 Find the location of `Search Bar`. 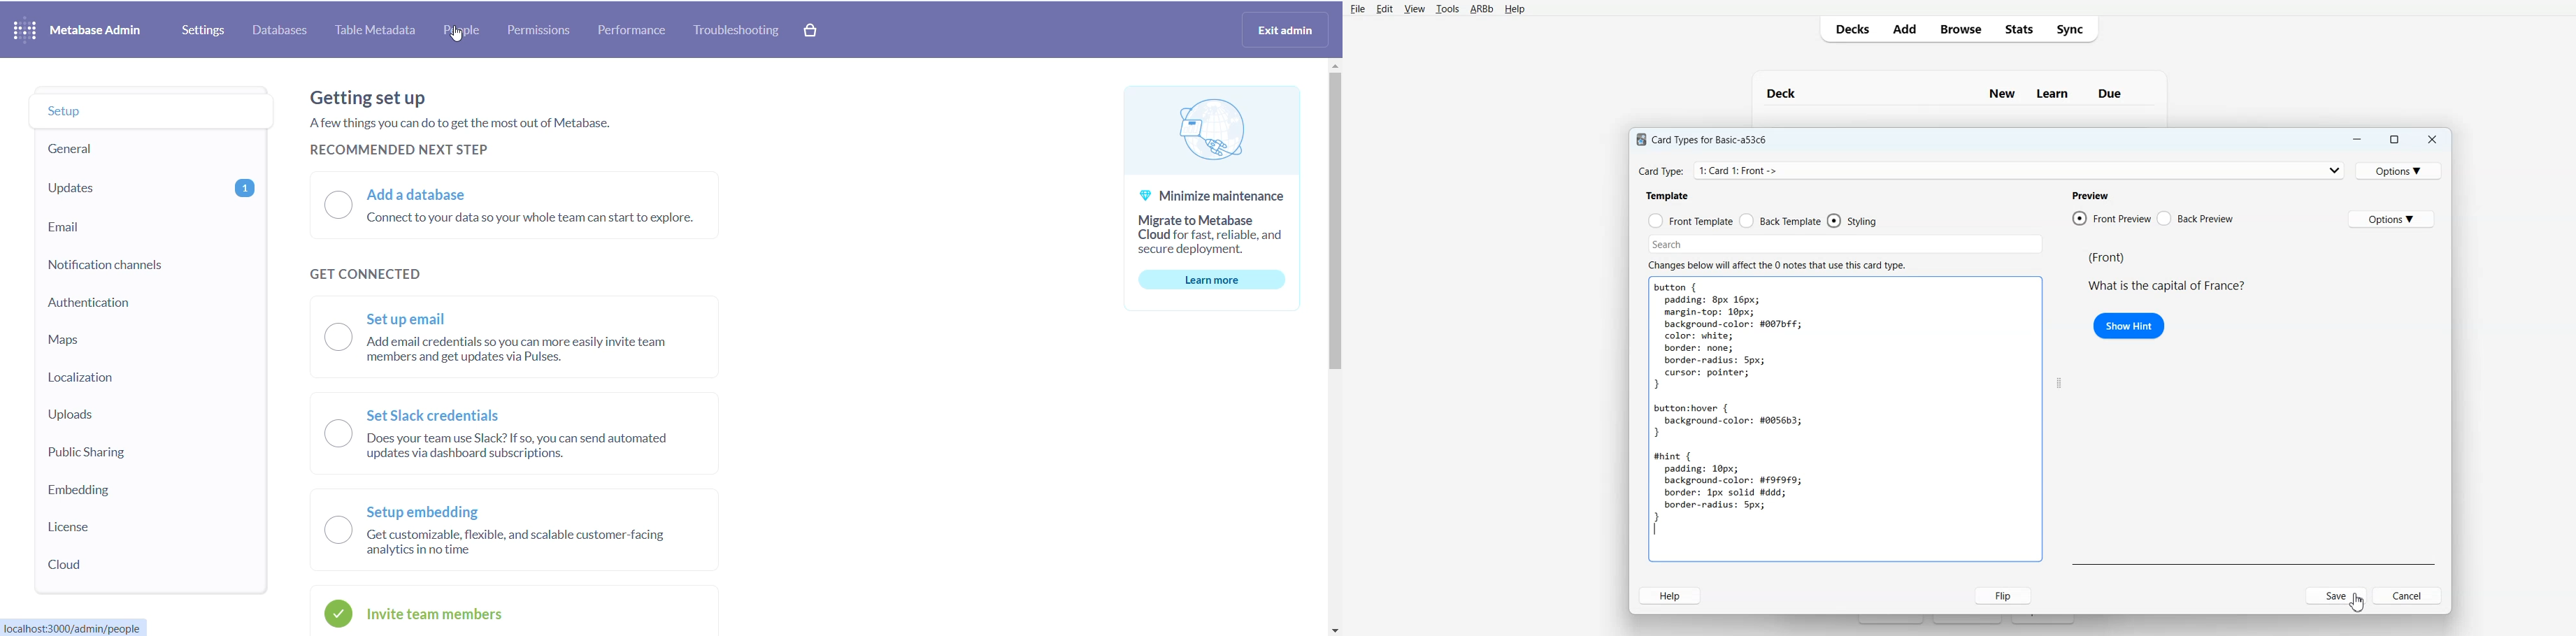

Search Bar is located at coordinates (1846, 244).